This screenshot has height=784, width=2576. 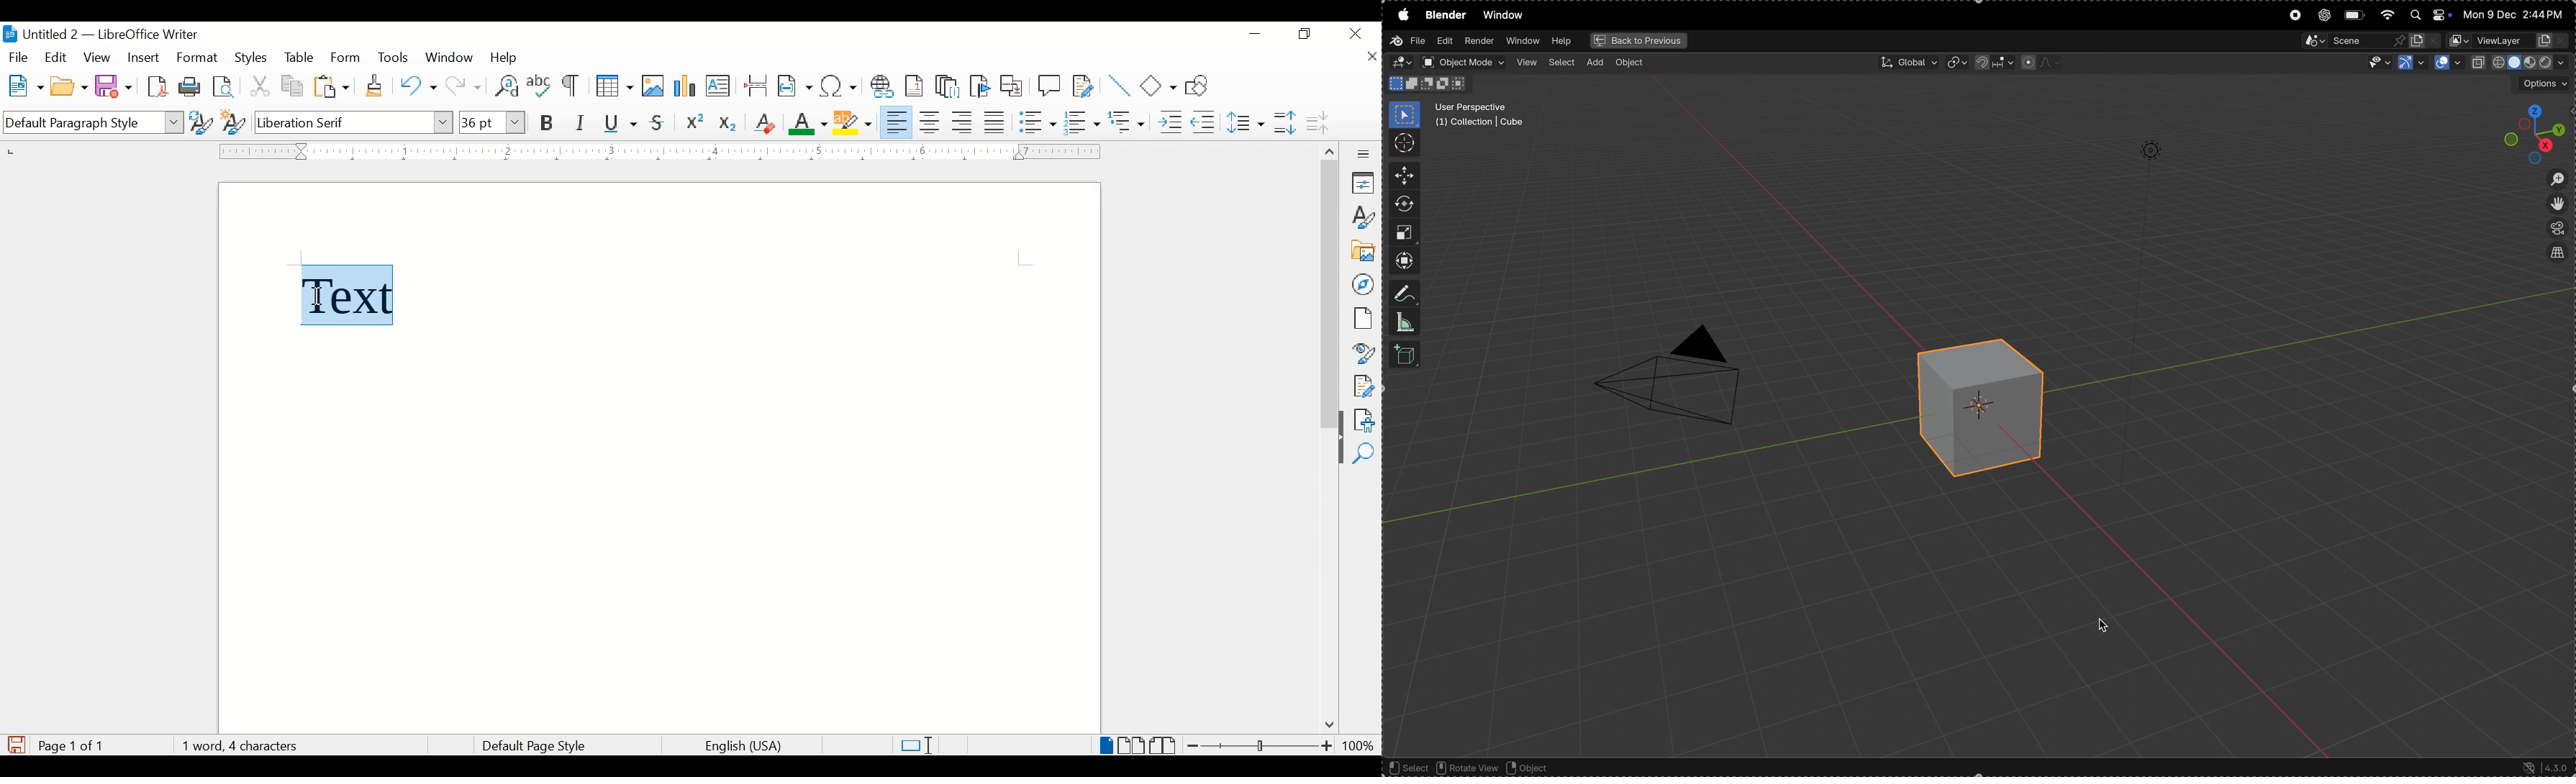 What do you see at coordinates (932, 122) in the screenshot?
I see `align center` at bounding box center [932, 122].